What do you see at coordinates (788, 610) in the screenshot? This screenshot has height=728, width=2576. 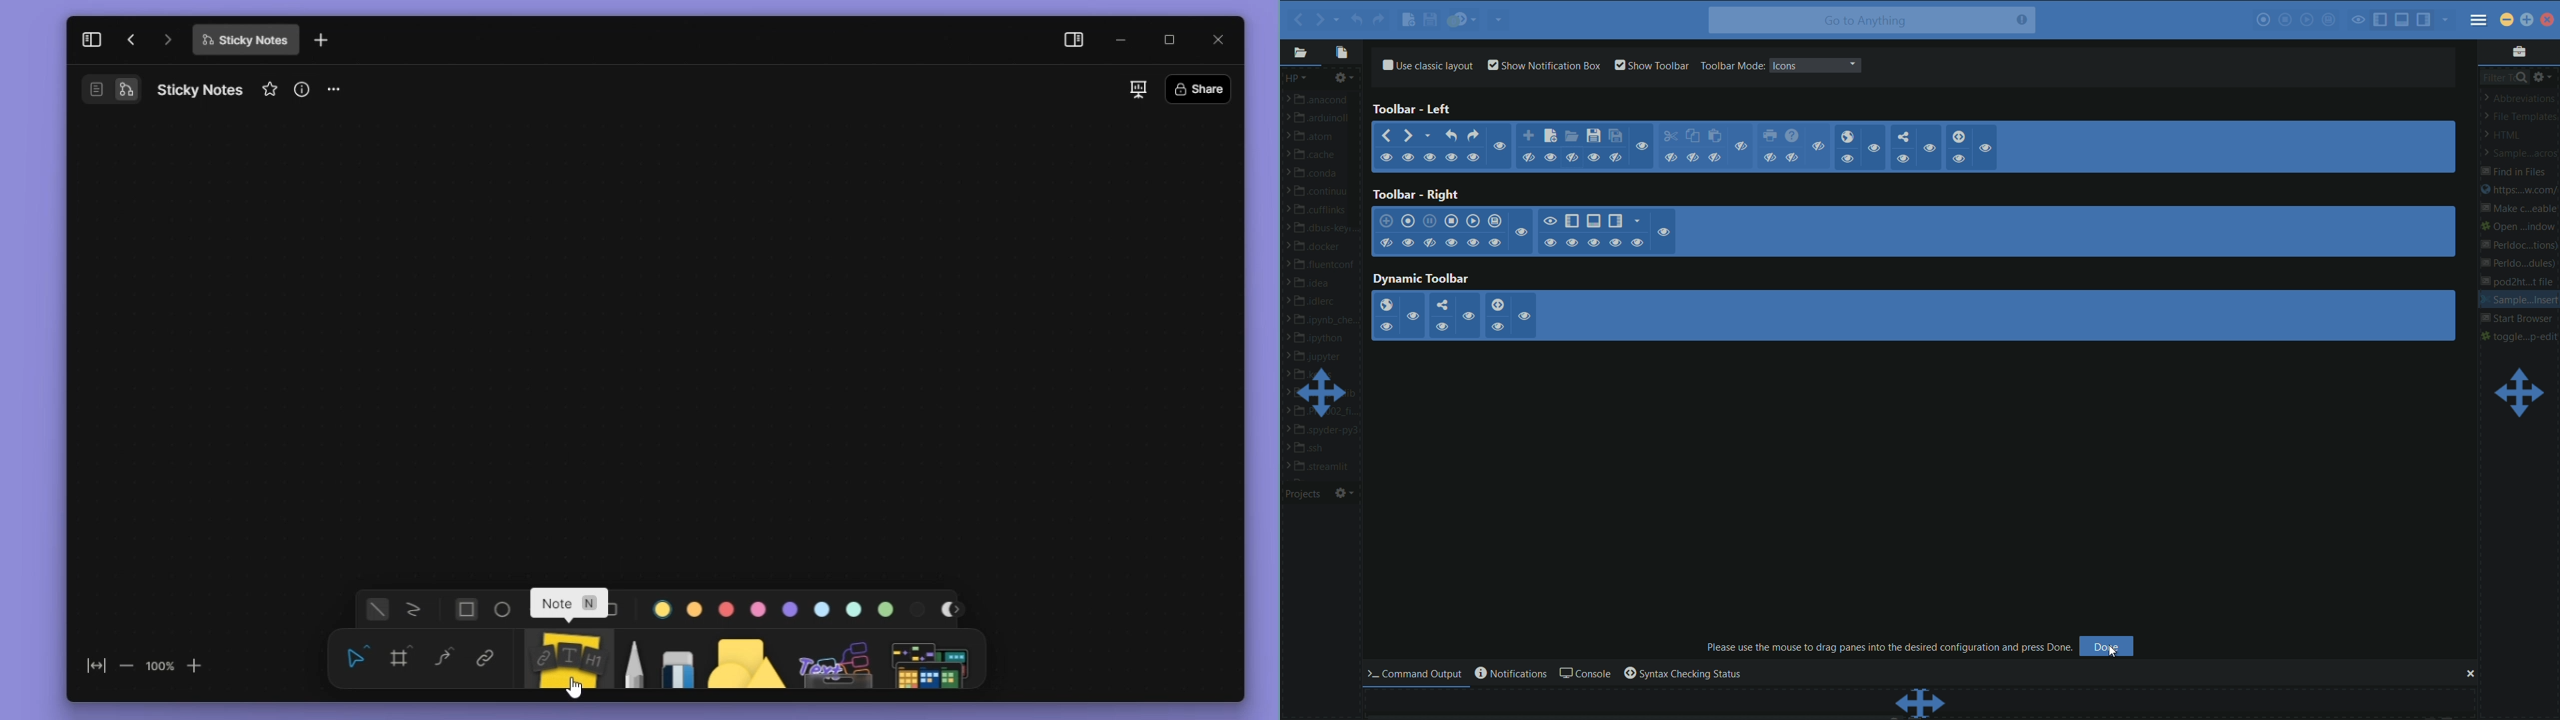 I see `color pallate` at bounding box center [788, 610].